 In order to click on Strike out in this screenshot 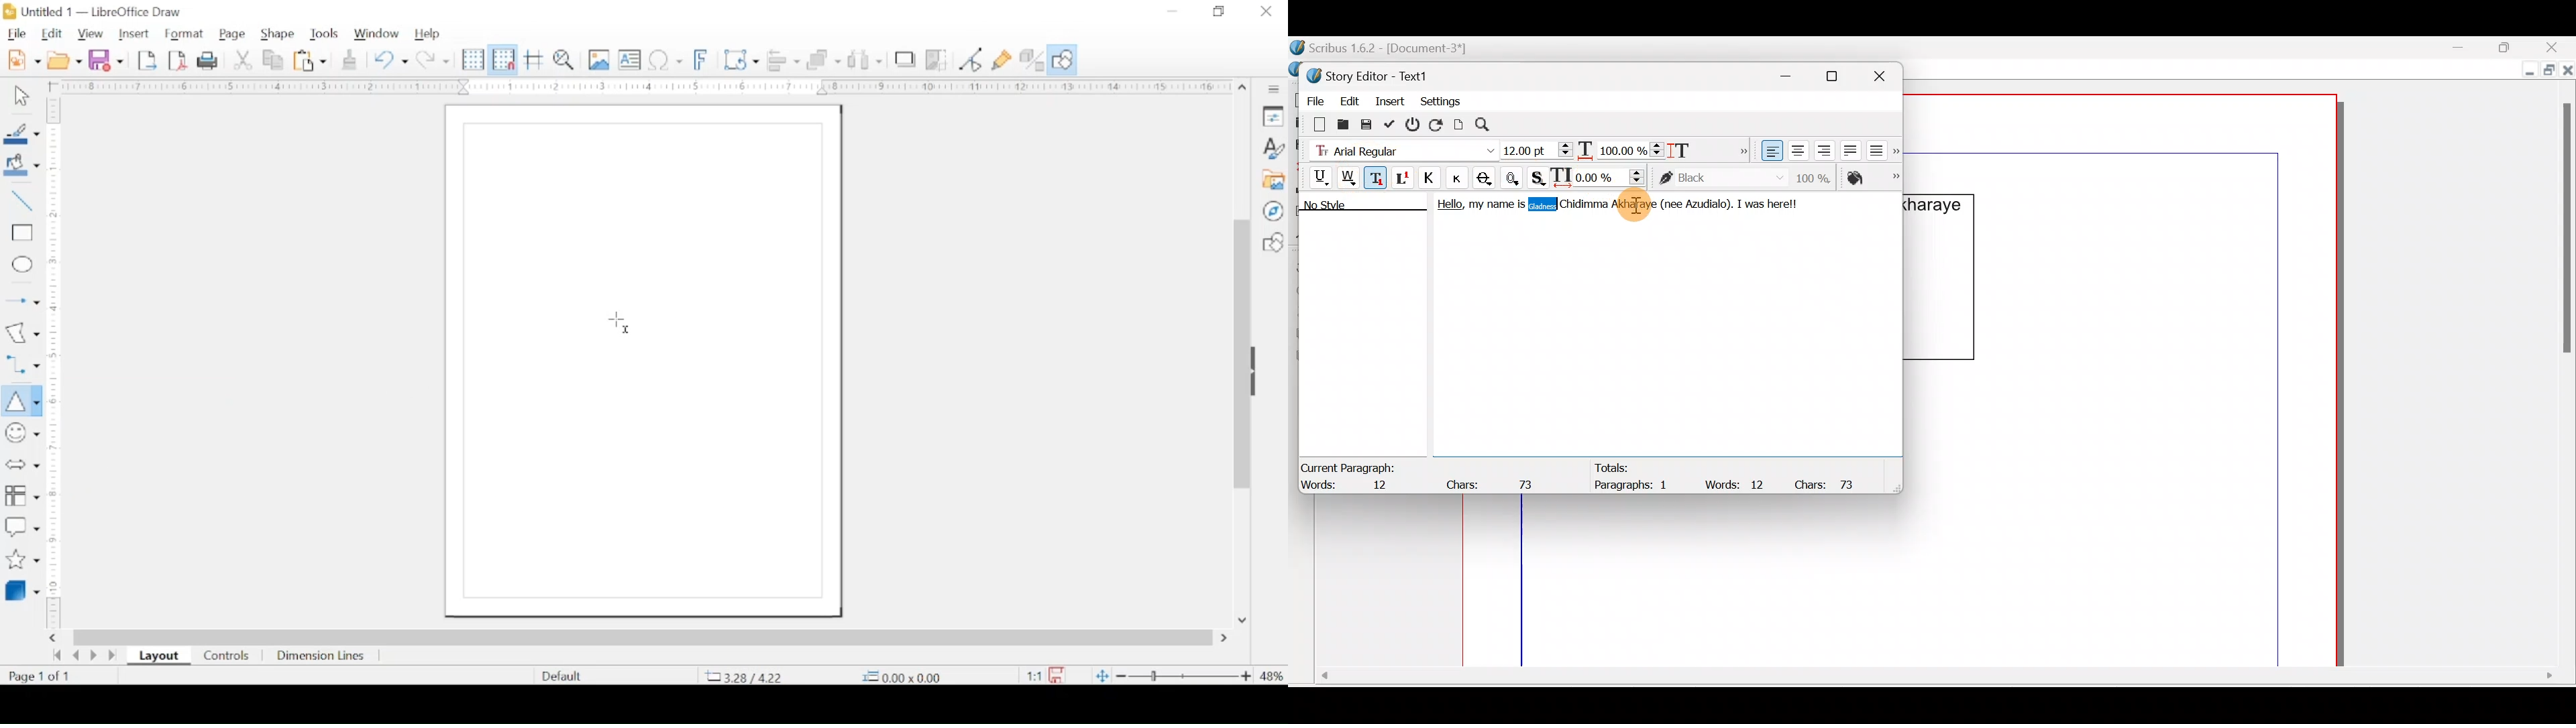, I will do `click(1488, 178)`.